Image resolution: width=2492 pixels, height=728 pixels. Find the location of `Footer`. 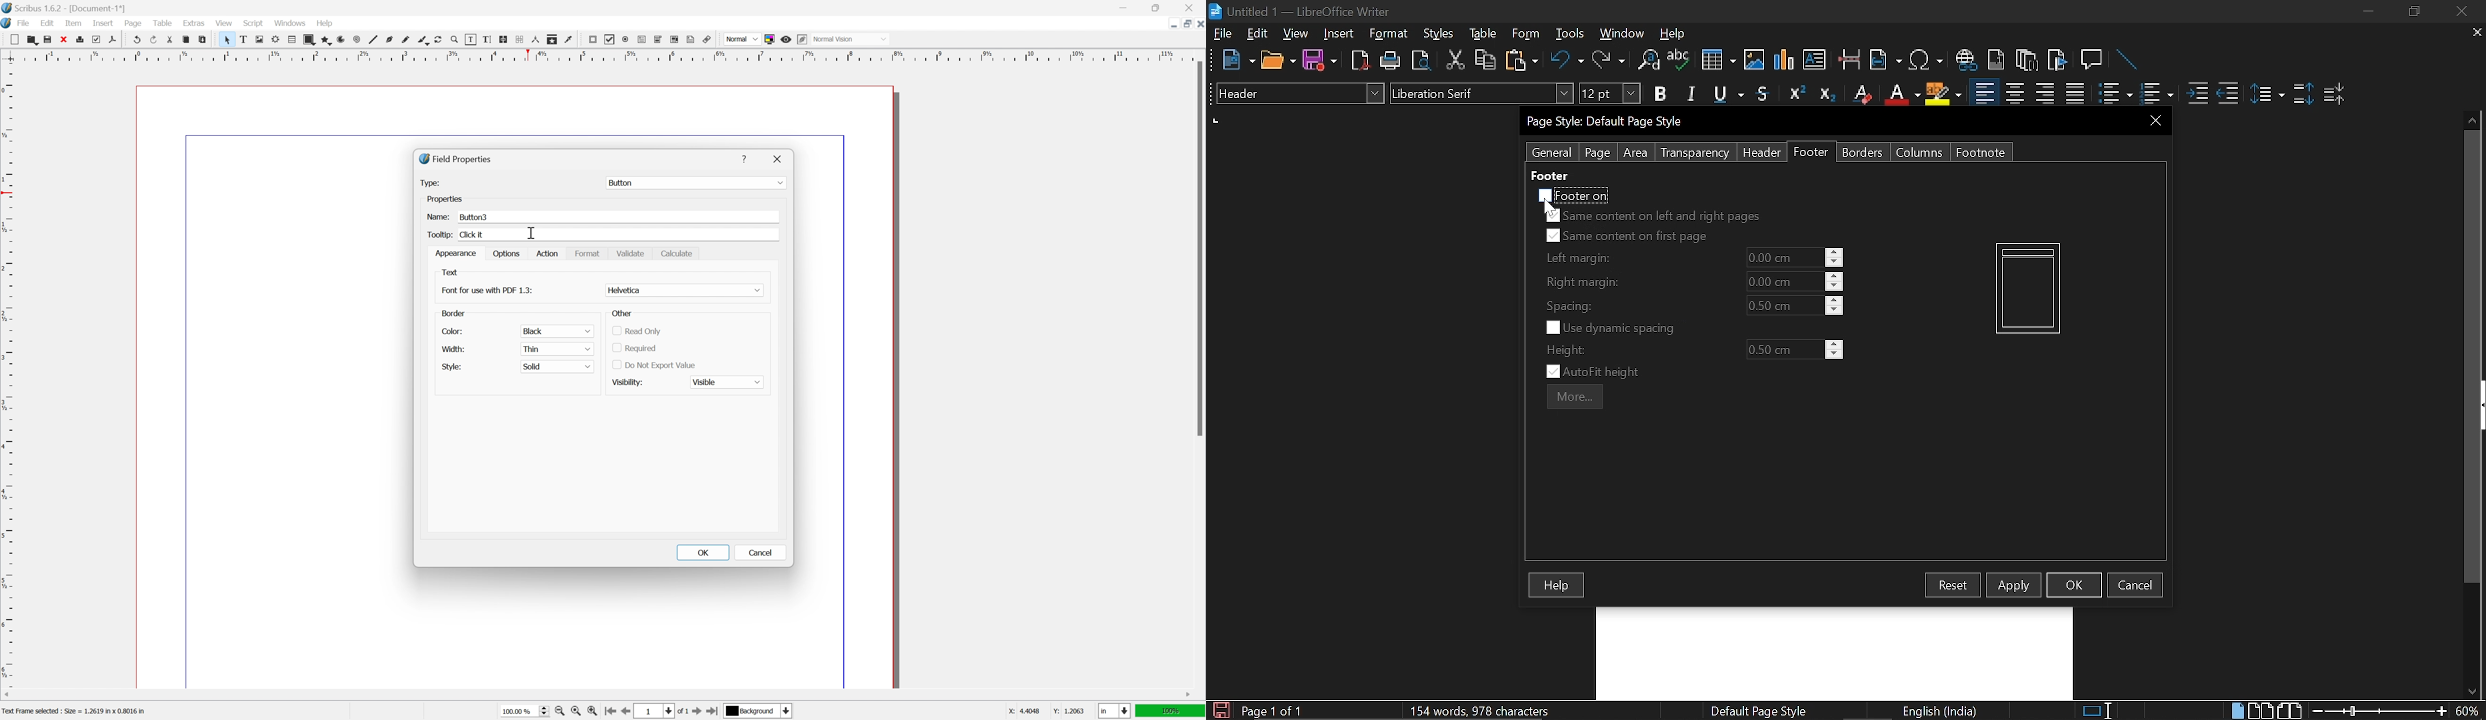

Footer is located at coordinates (1812, 152).